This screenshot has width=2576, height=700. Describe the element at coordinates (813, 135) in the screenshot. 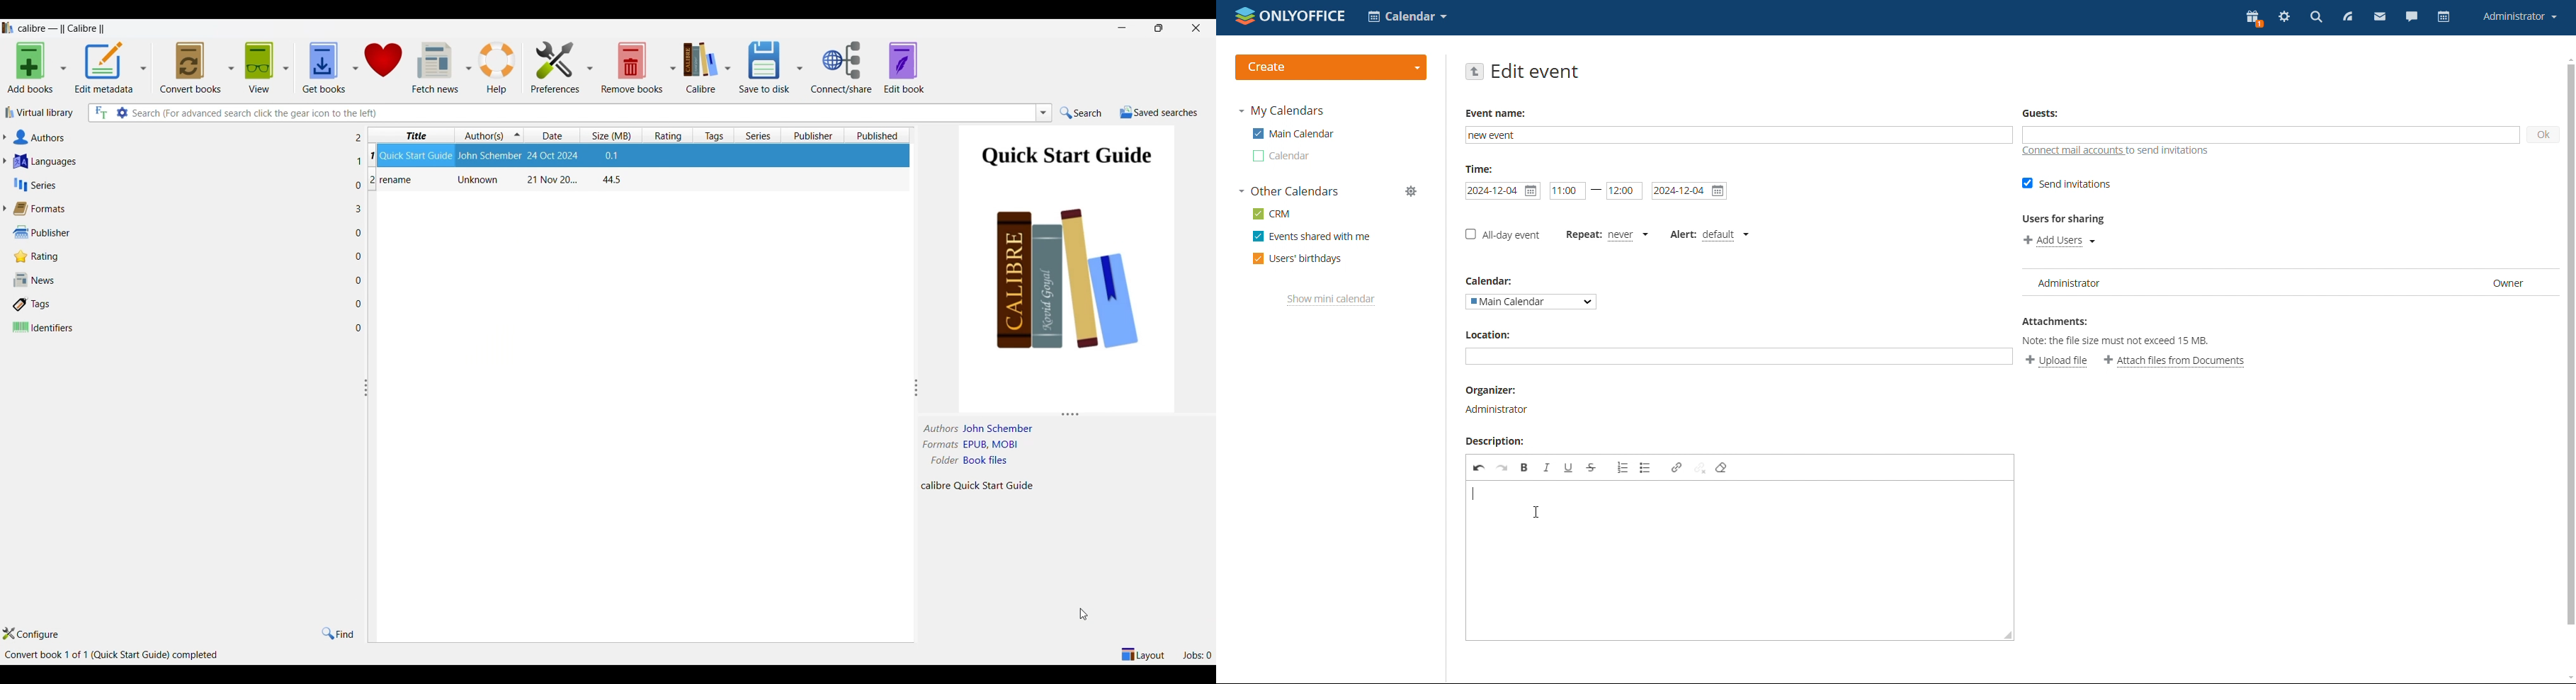

I see `Publisher column` at that location.